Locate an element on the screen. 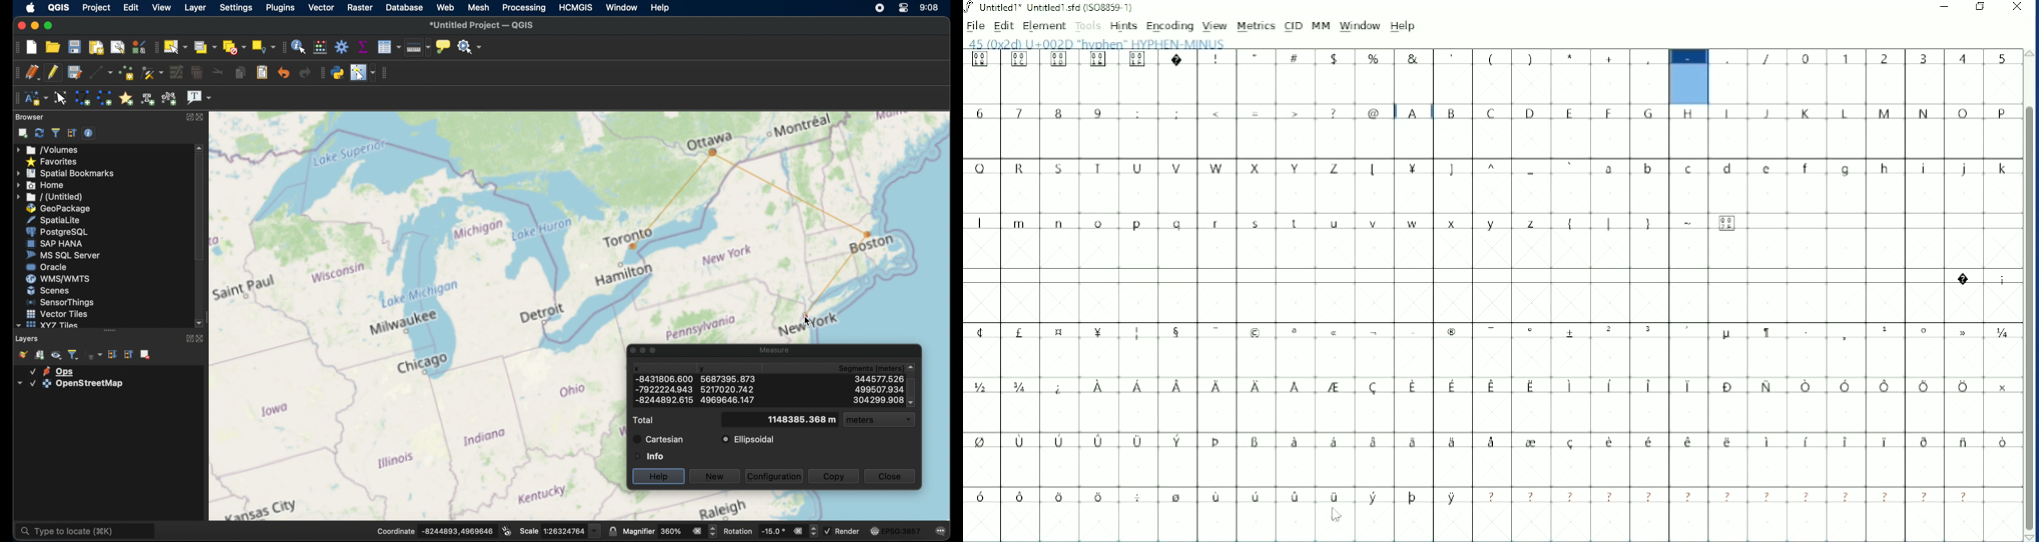  create text annotation along line is located at coordinates (148, 98).